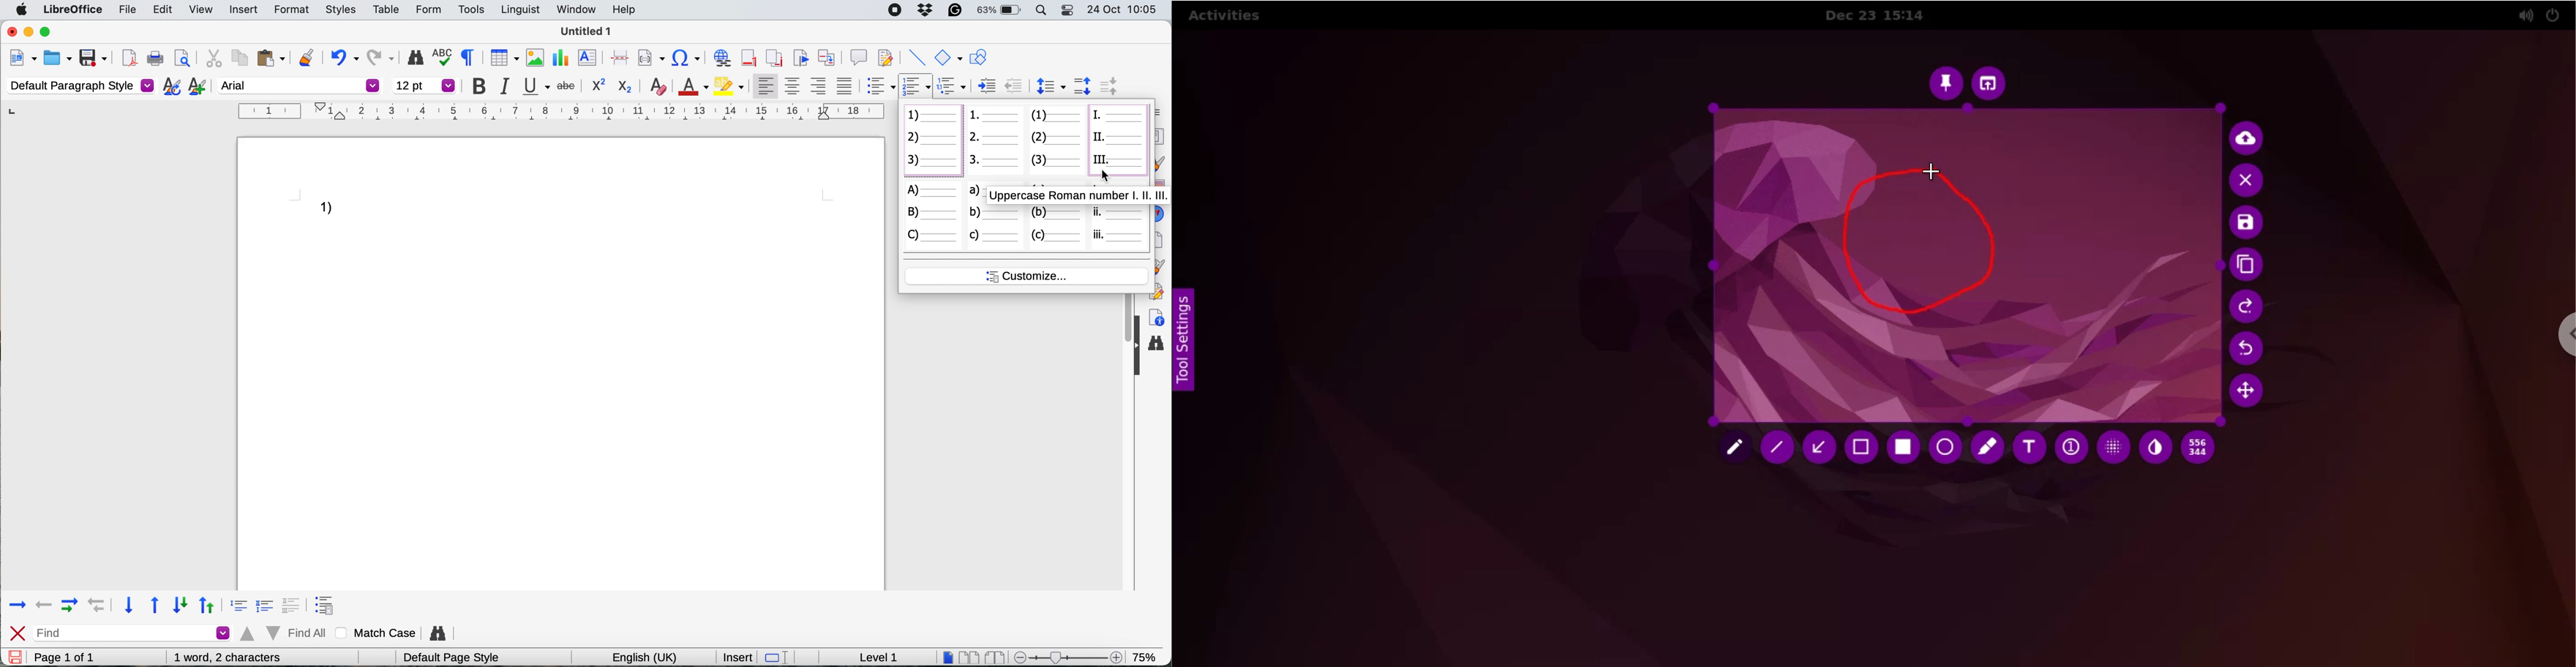 The height and width of the screenshot is (672, 2576). What do you see at coordinates (344, 56) in the screenshot?
I see `undo` at bounding box center [344, 56].